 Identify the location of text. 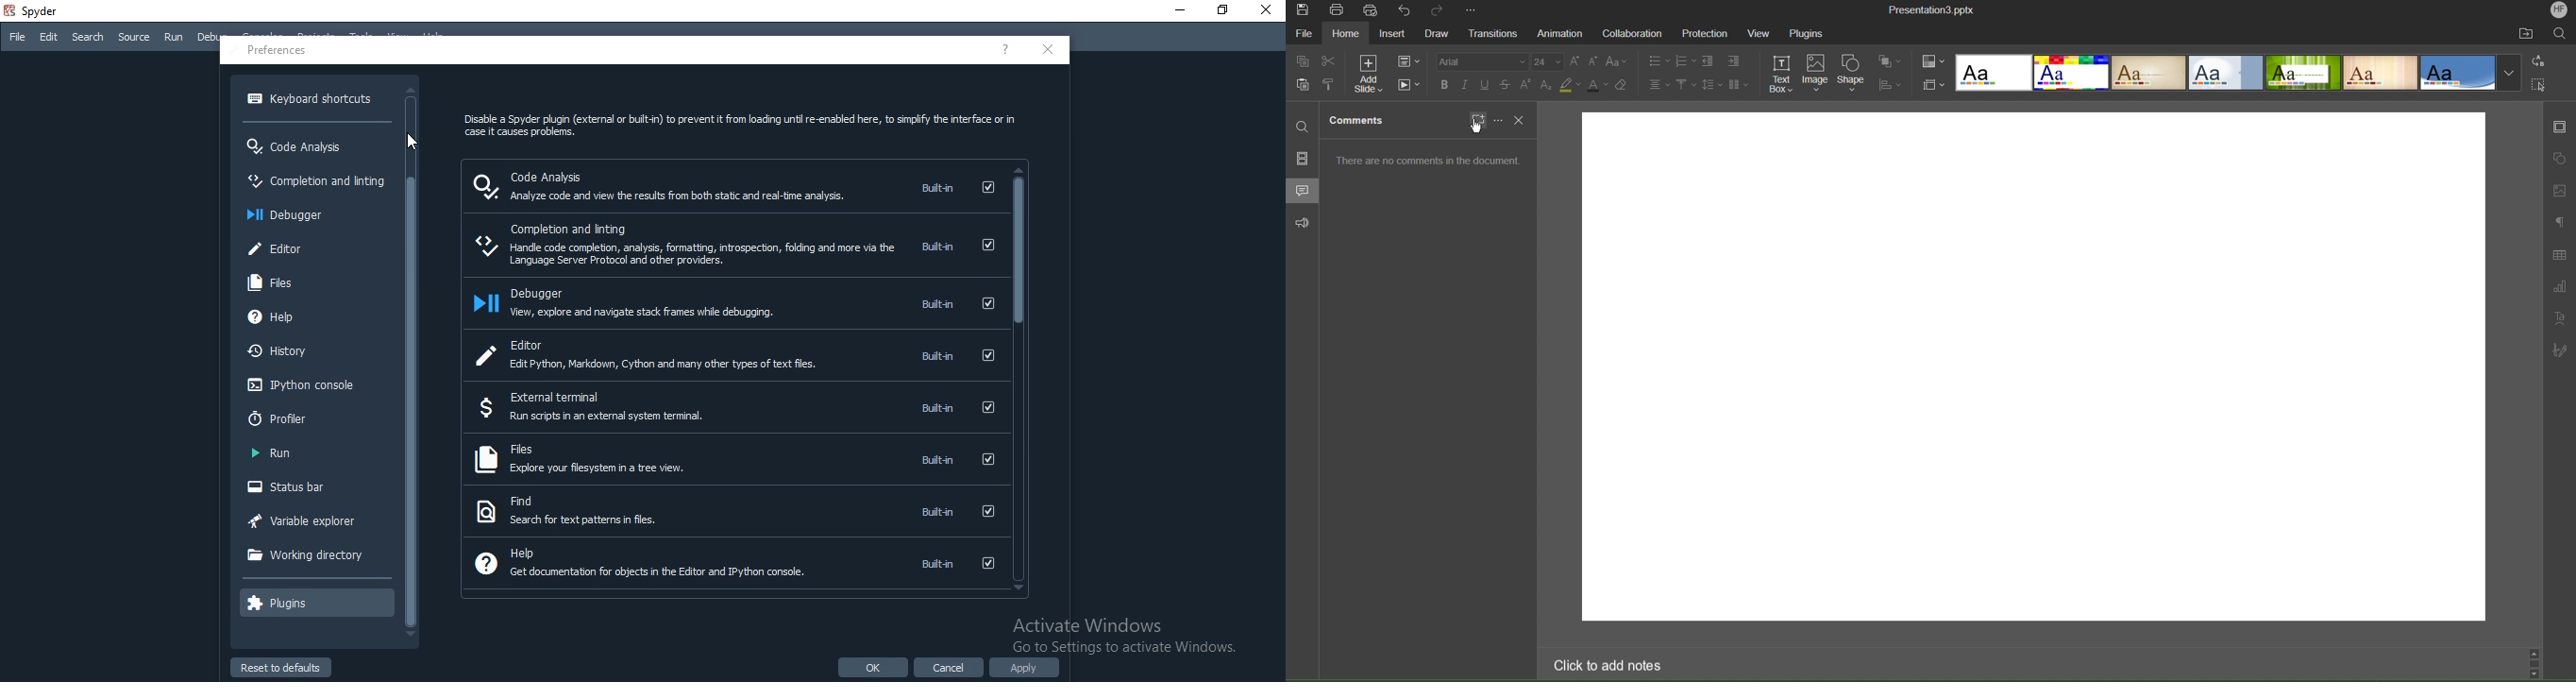
(935, 188).